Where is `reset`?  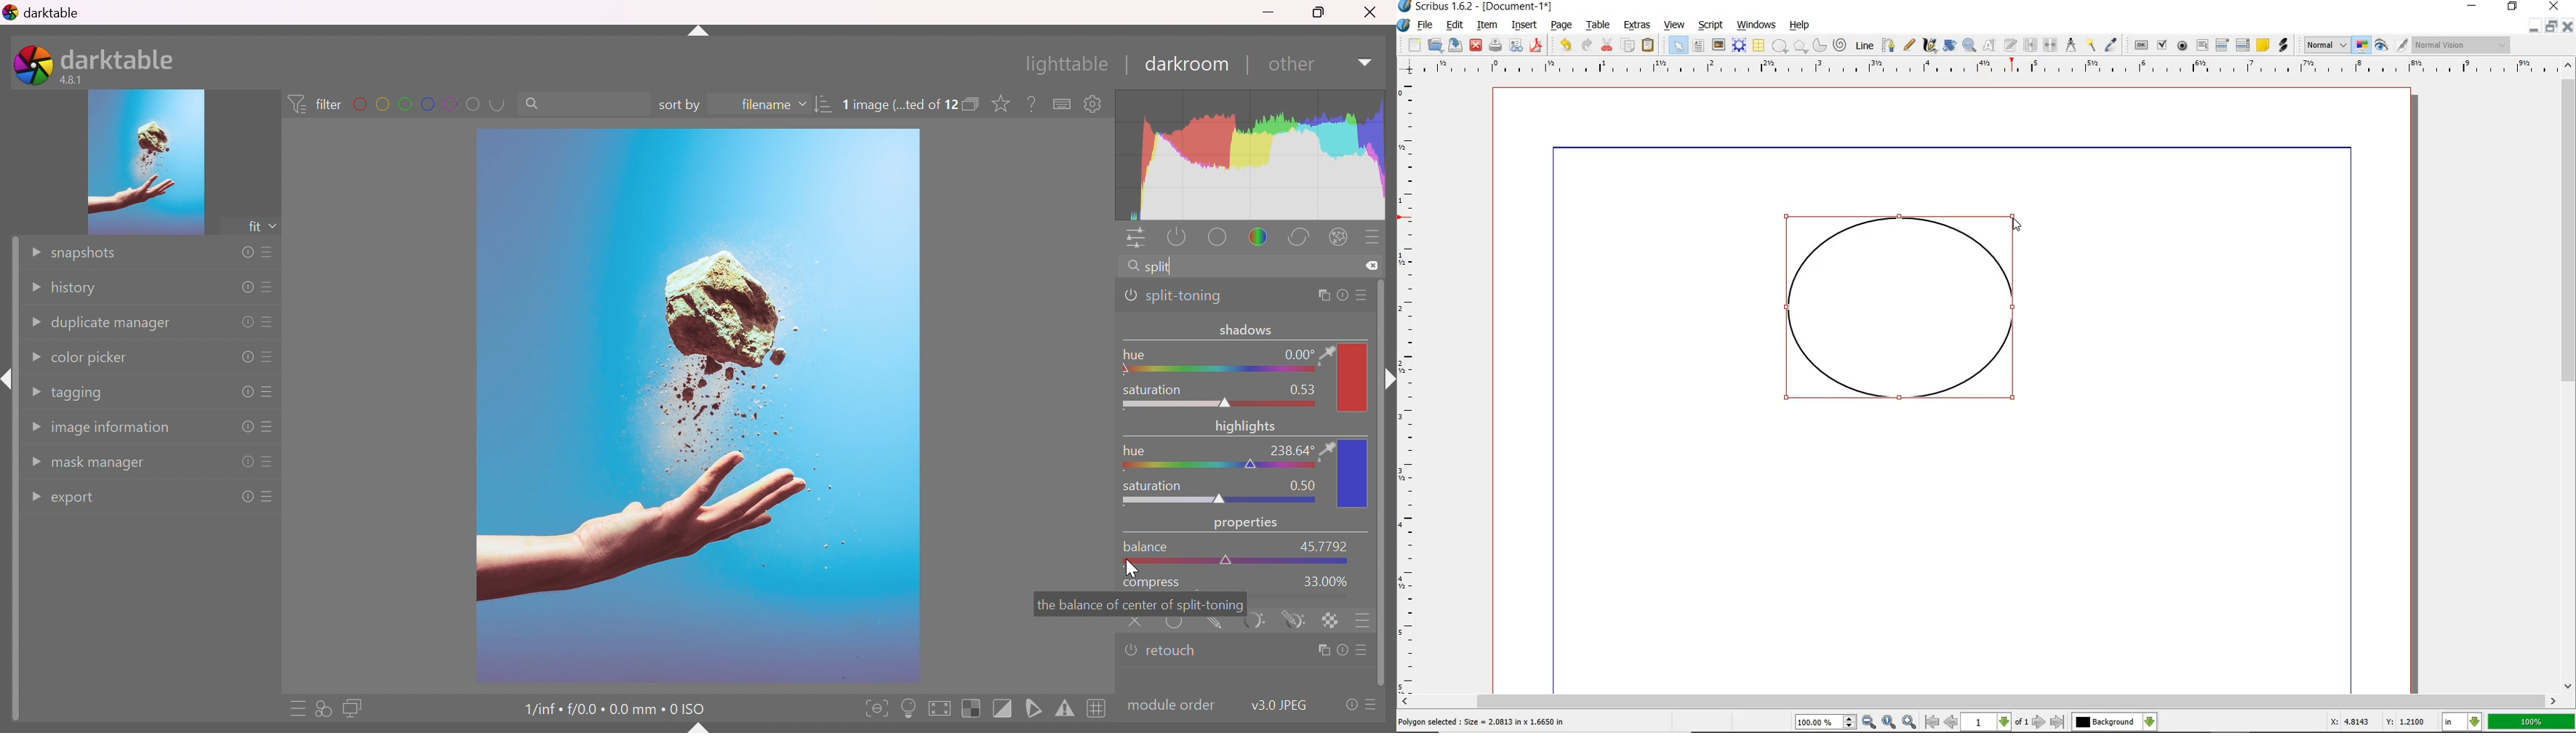 reset is located at coordinates (244, 253).